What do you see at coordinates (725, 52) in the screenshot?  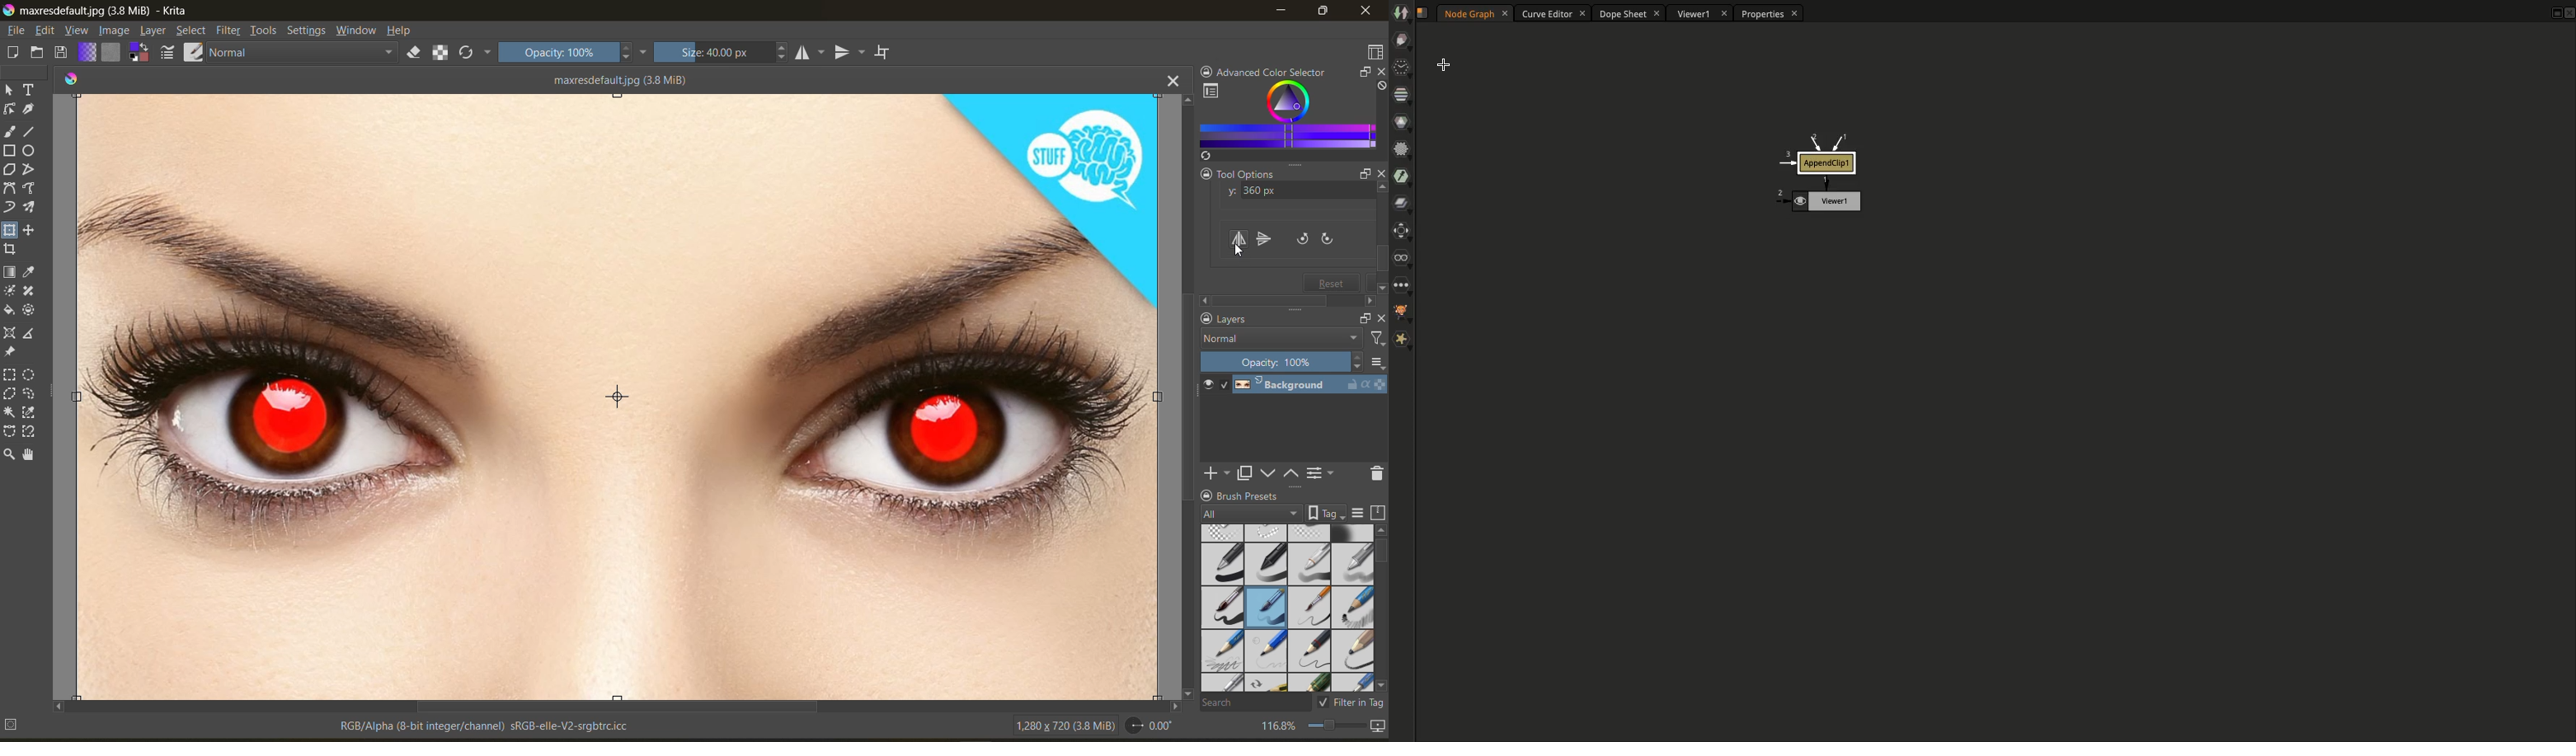 I see `size ` at bounding box center [725, 52].